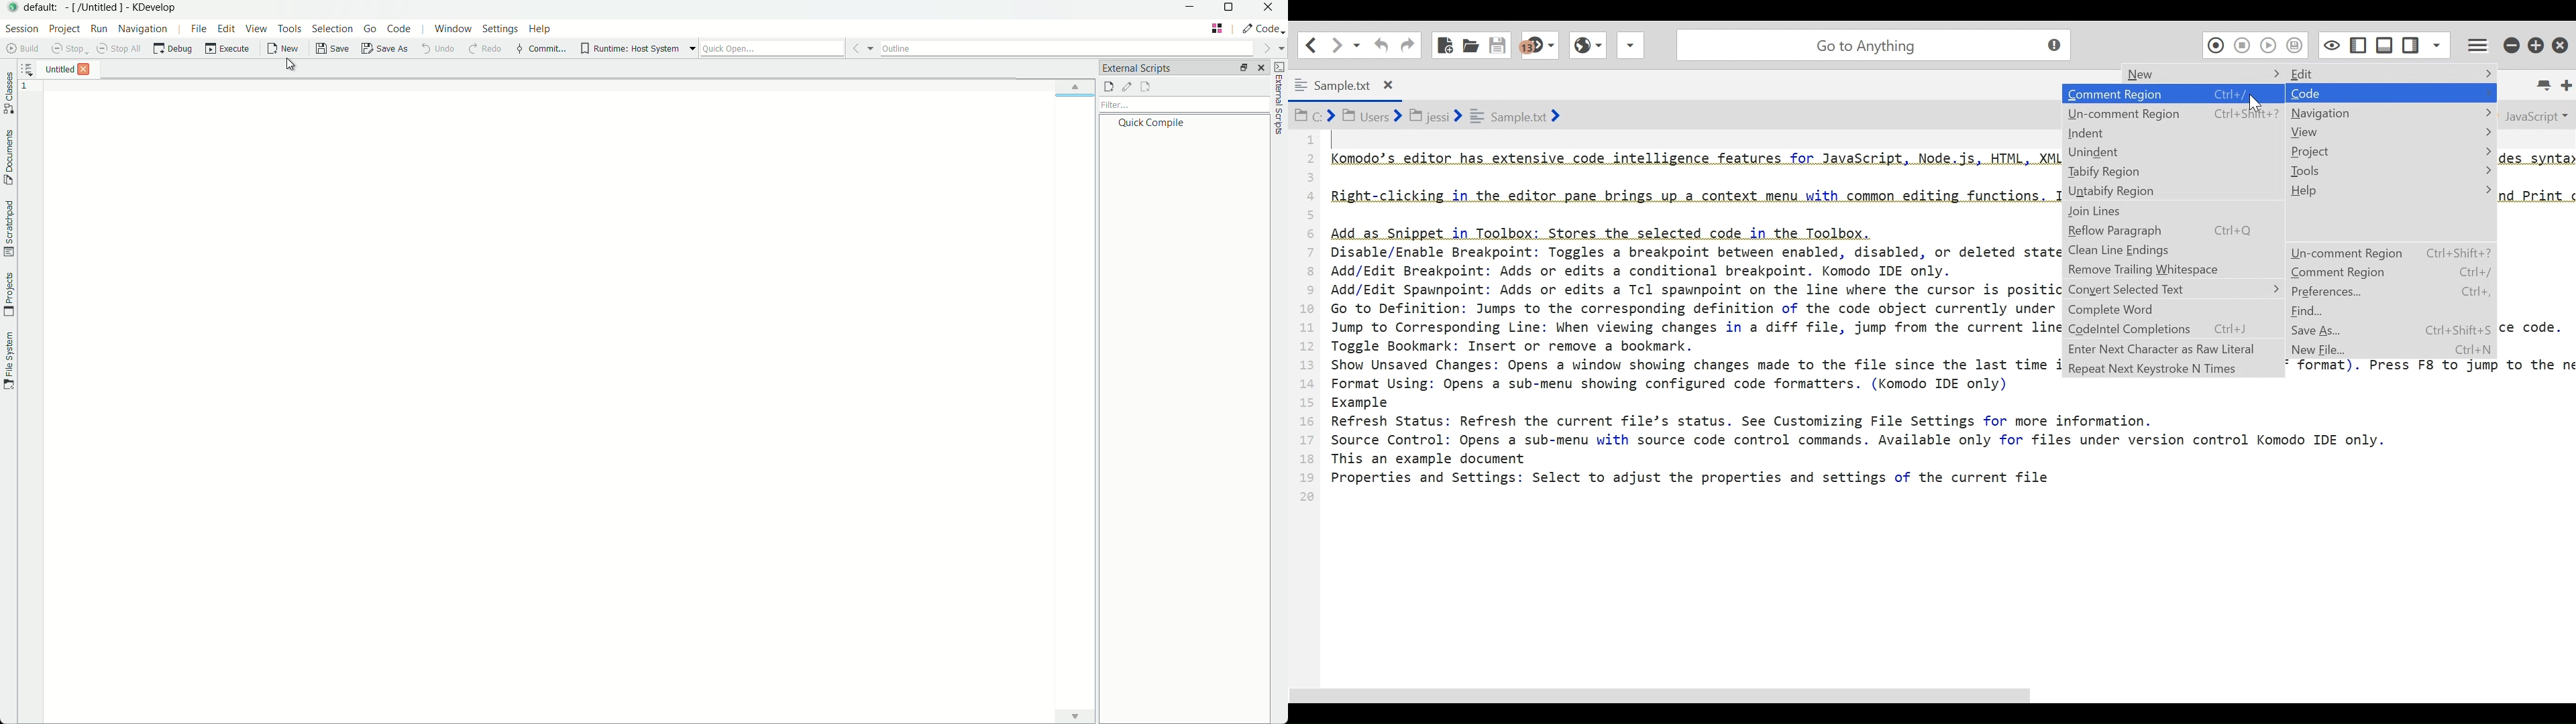 Image resolution: width=2576 pixels, height=728 pixels. What do you see at coordinates (1269, 10) in the screenshot?
I see `close app` at bounding box center [1269, 10].